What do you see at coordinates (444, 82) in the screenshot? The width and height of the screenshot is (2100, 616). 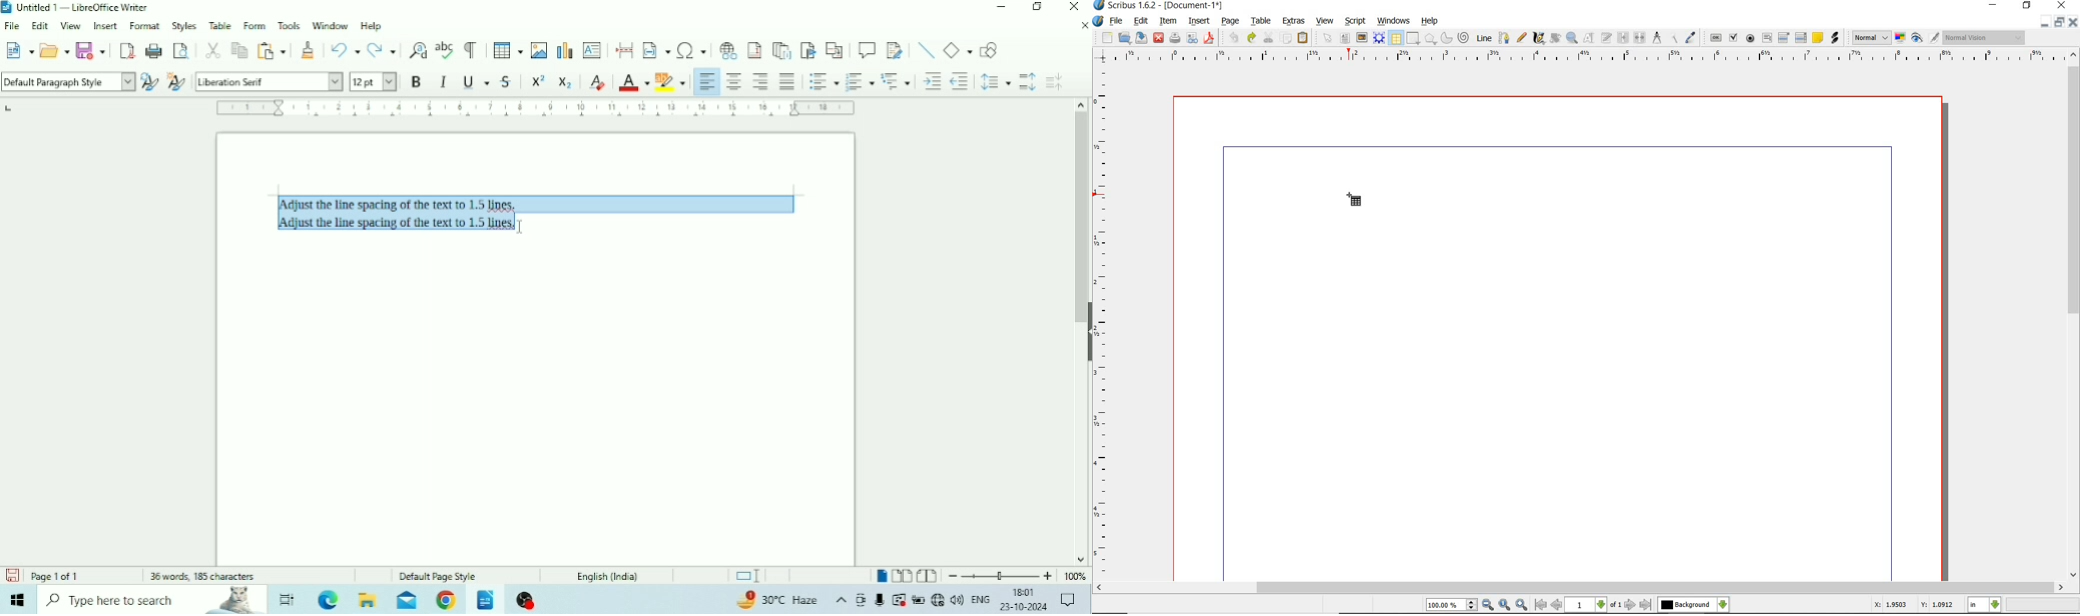 I see `Italic` at bounding box center [444, 82].